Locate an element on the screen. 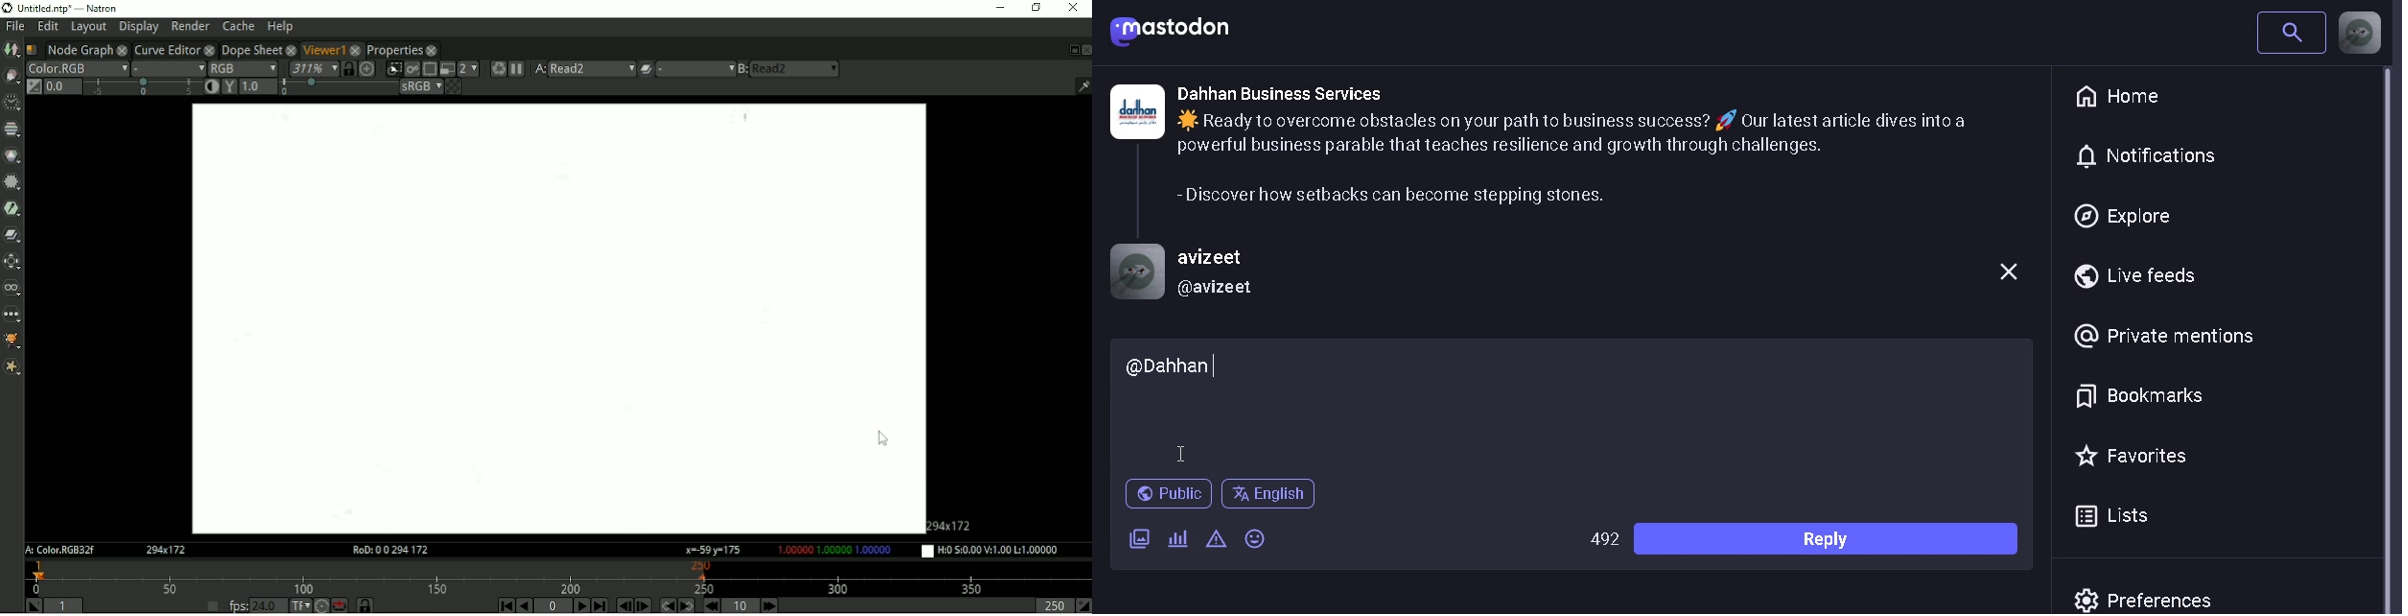 The image size is (2408, 616). private mentions is located at coordinates (2164, 335).